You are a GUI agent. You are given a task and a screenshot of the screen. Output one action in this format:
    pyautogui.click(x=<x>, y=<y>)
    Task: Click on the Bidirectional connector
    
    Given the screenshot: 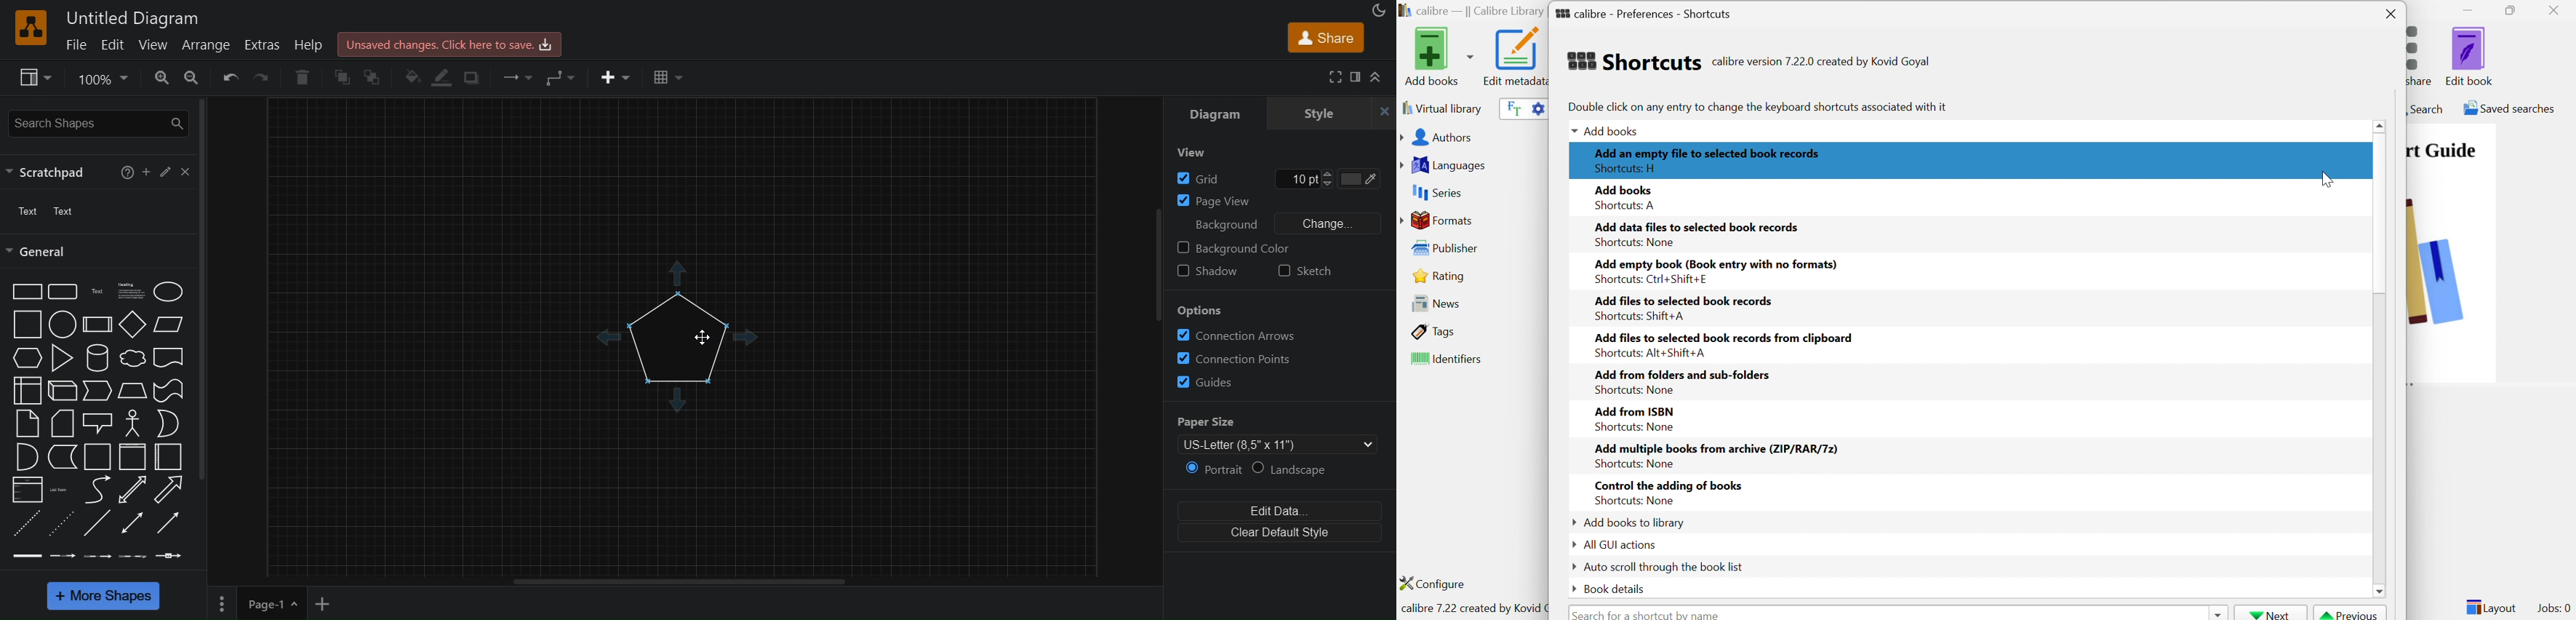 What is the action you would take?
    pyautogui.click(x=132, y=523)
    